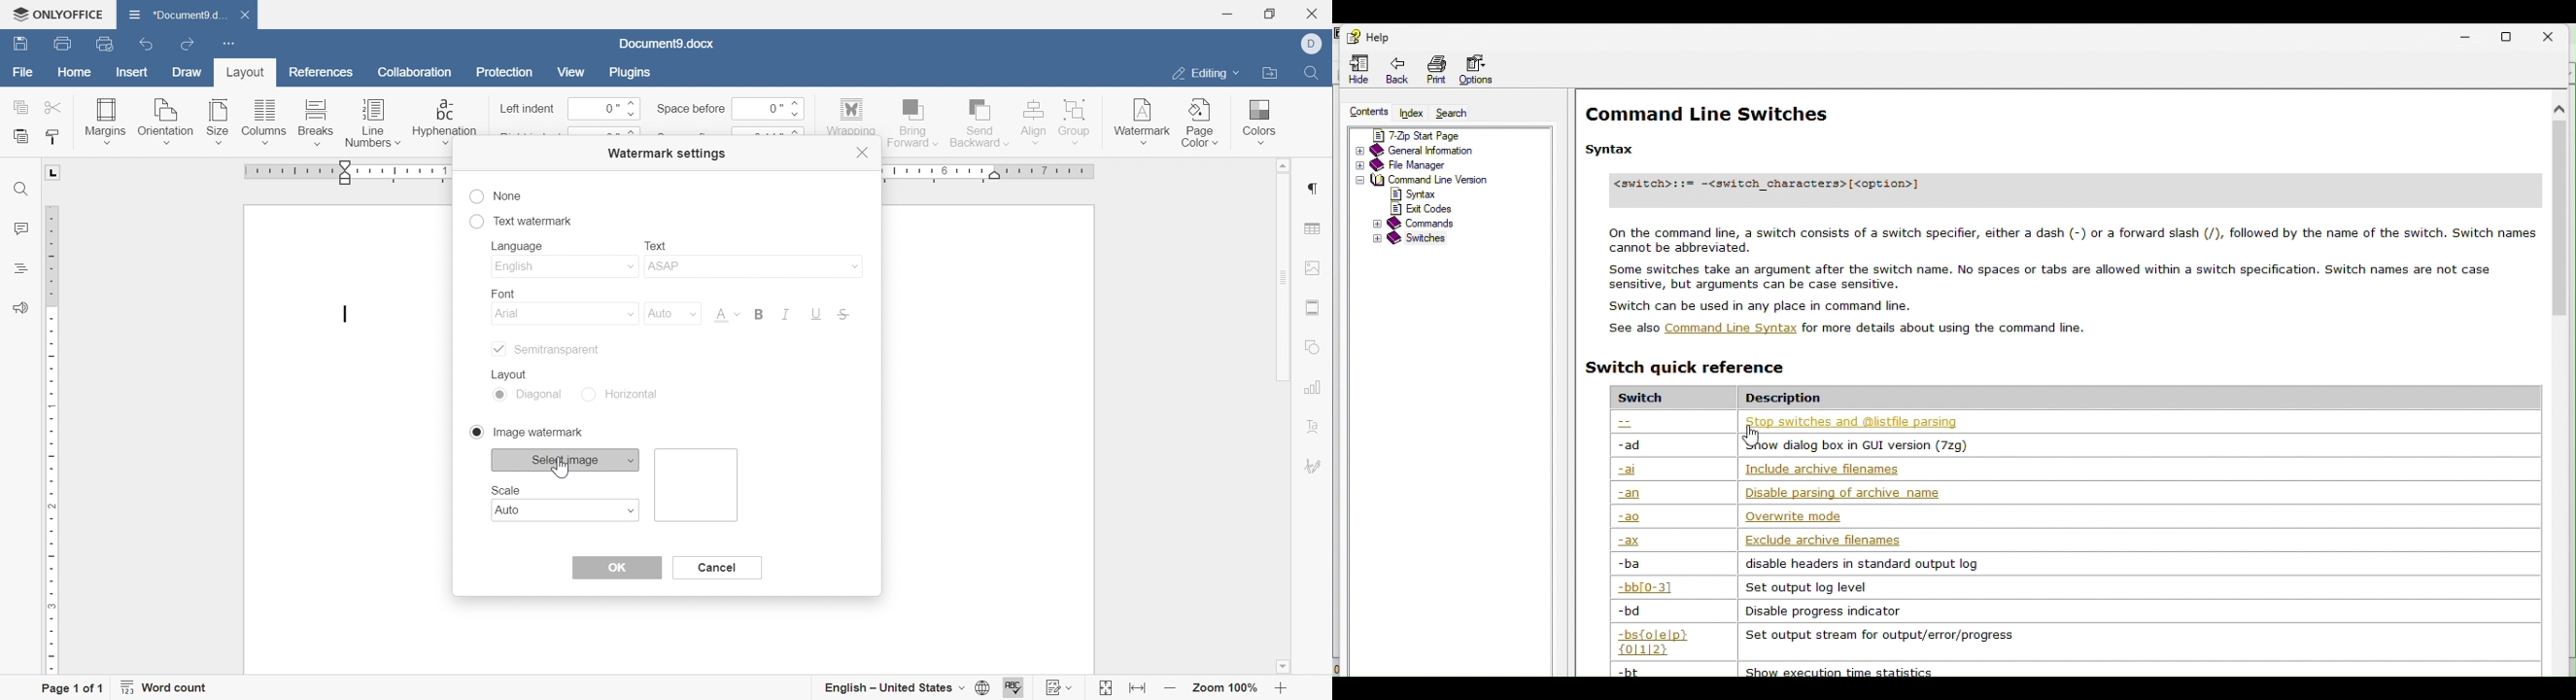 The image size is (2576, 700). What do you see at coordinates (1283, 667) in the screenshot?
I see `scroll down` at bounding box center [1283, 667].